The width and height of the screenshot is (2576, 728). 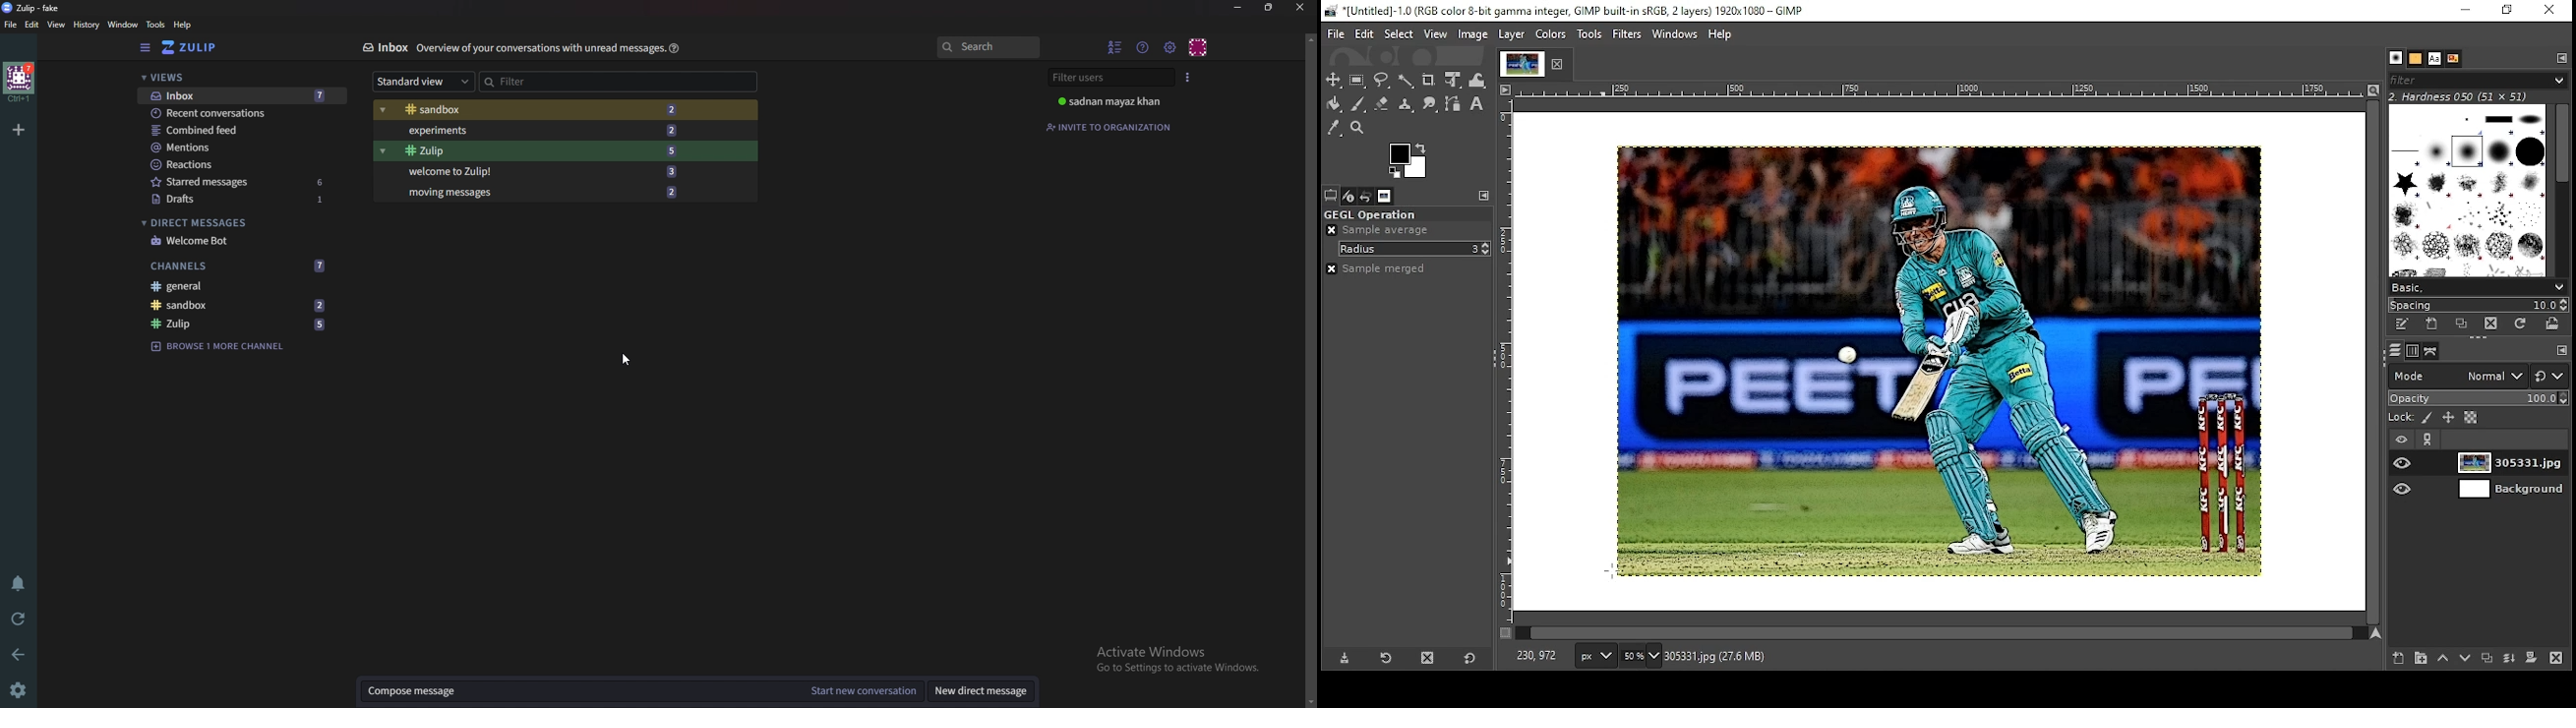 I want to click on sadnan mayaz khan, so click(x=1115, y=101).